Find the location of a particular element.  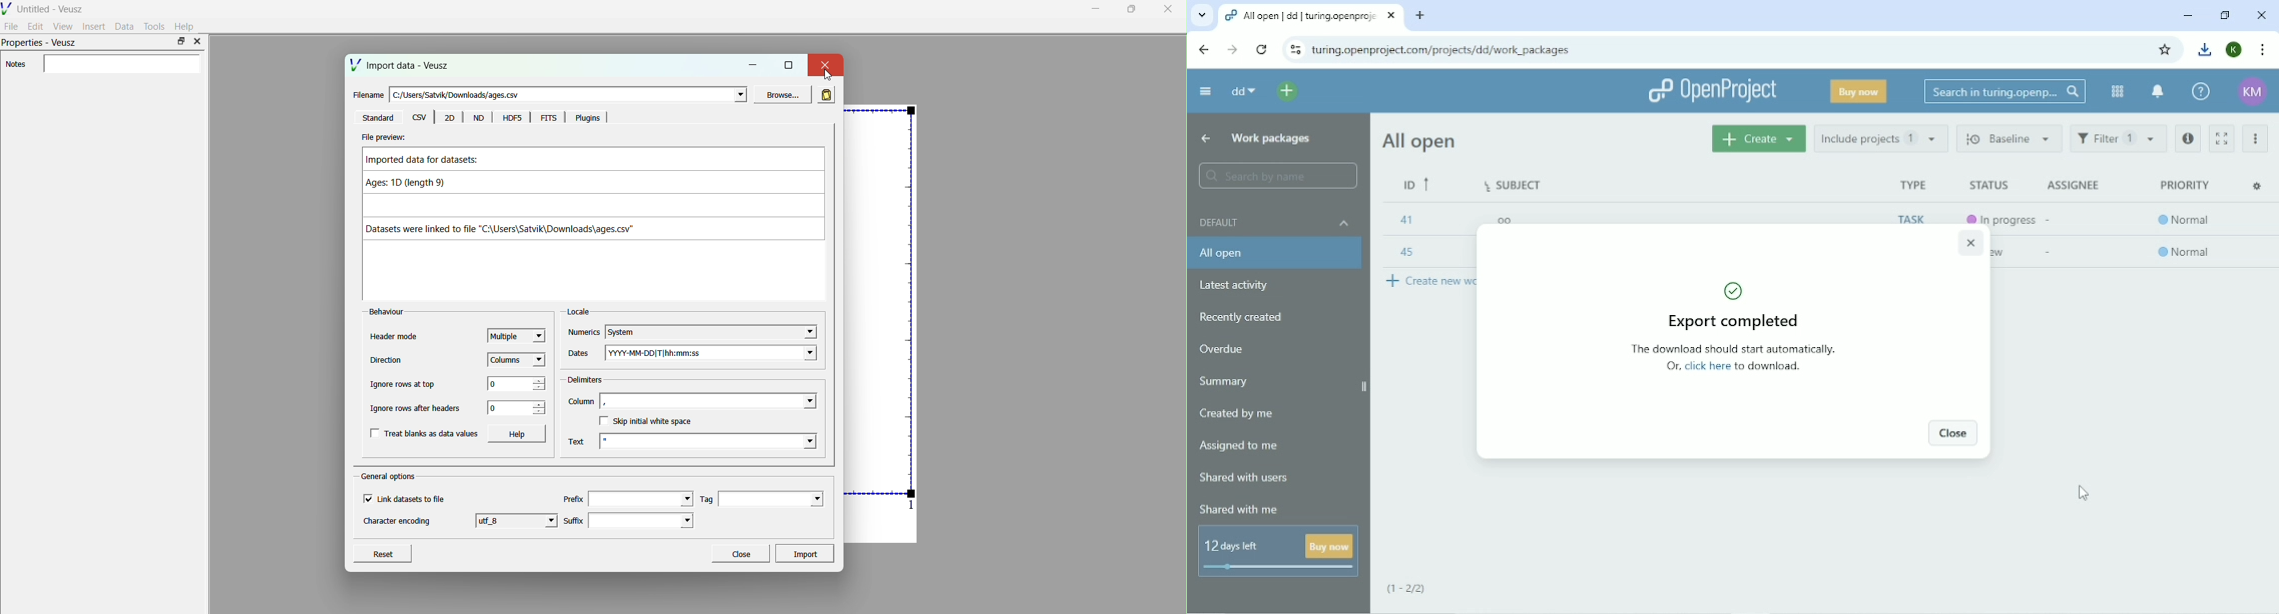

Latest activity is located at coordinates (1240, 285).